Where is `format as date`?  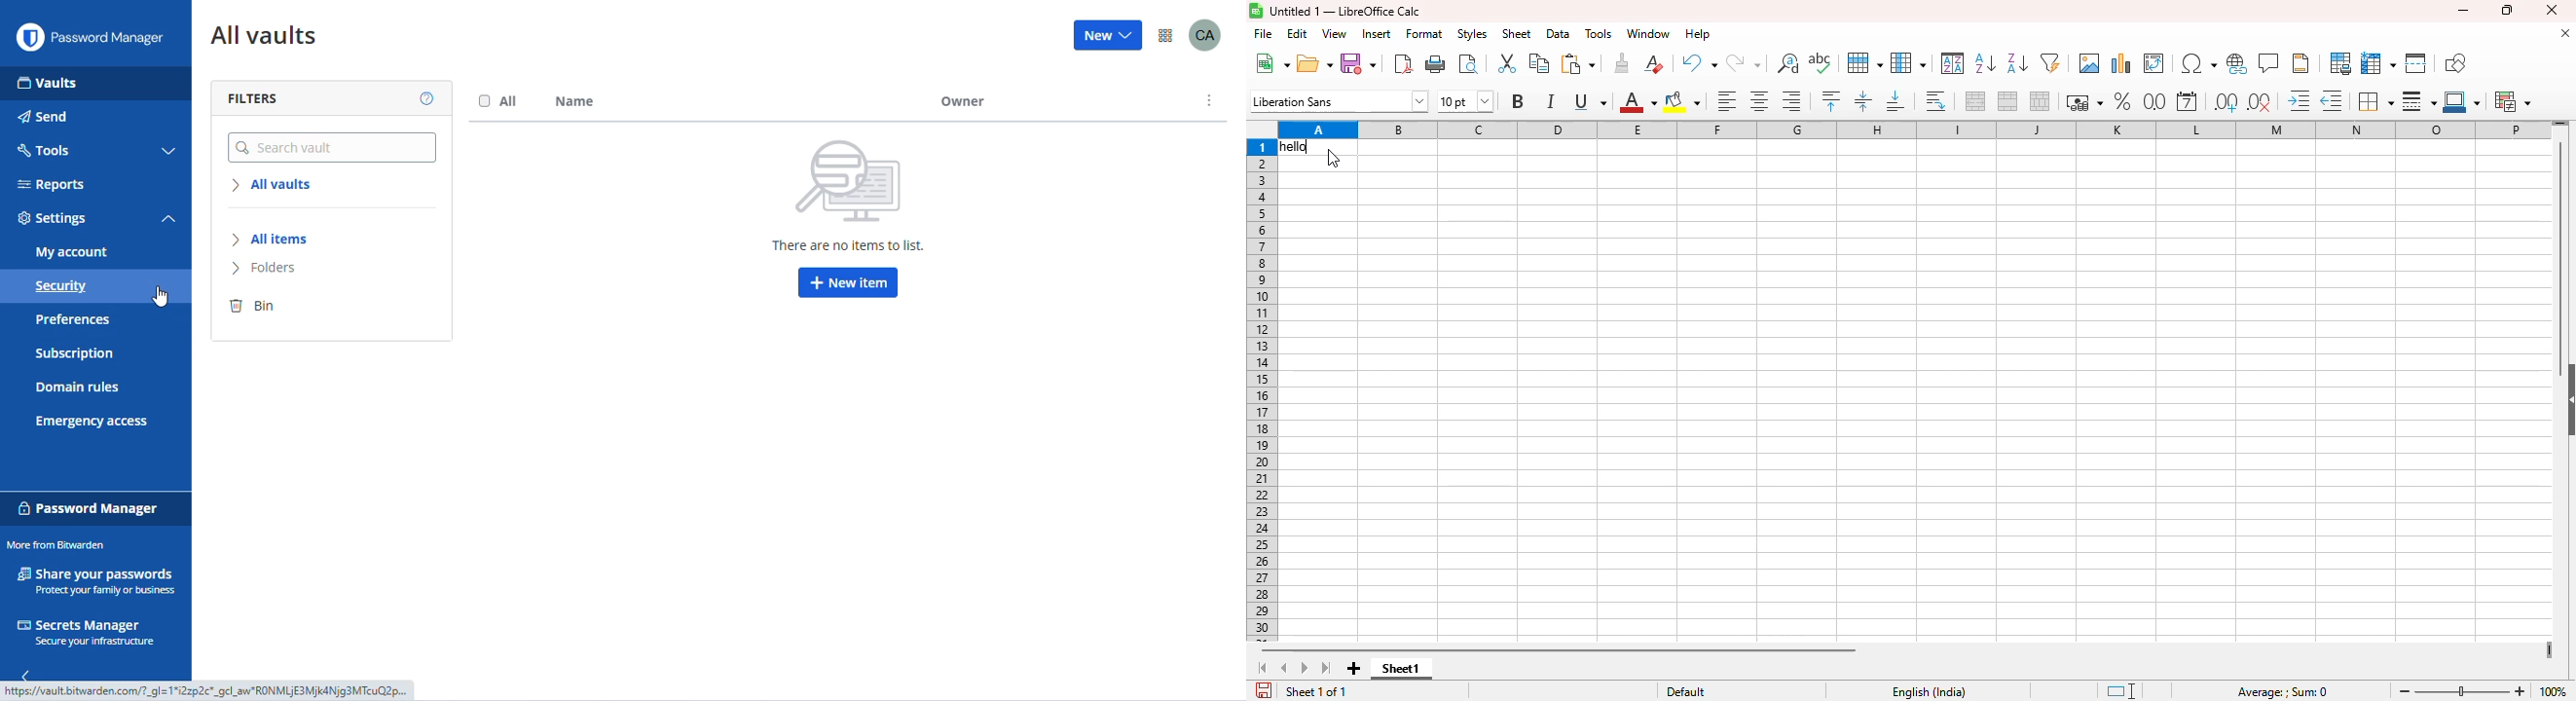 format as date is located at coordinates (2187, 101).